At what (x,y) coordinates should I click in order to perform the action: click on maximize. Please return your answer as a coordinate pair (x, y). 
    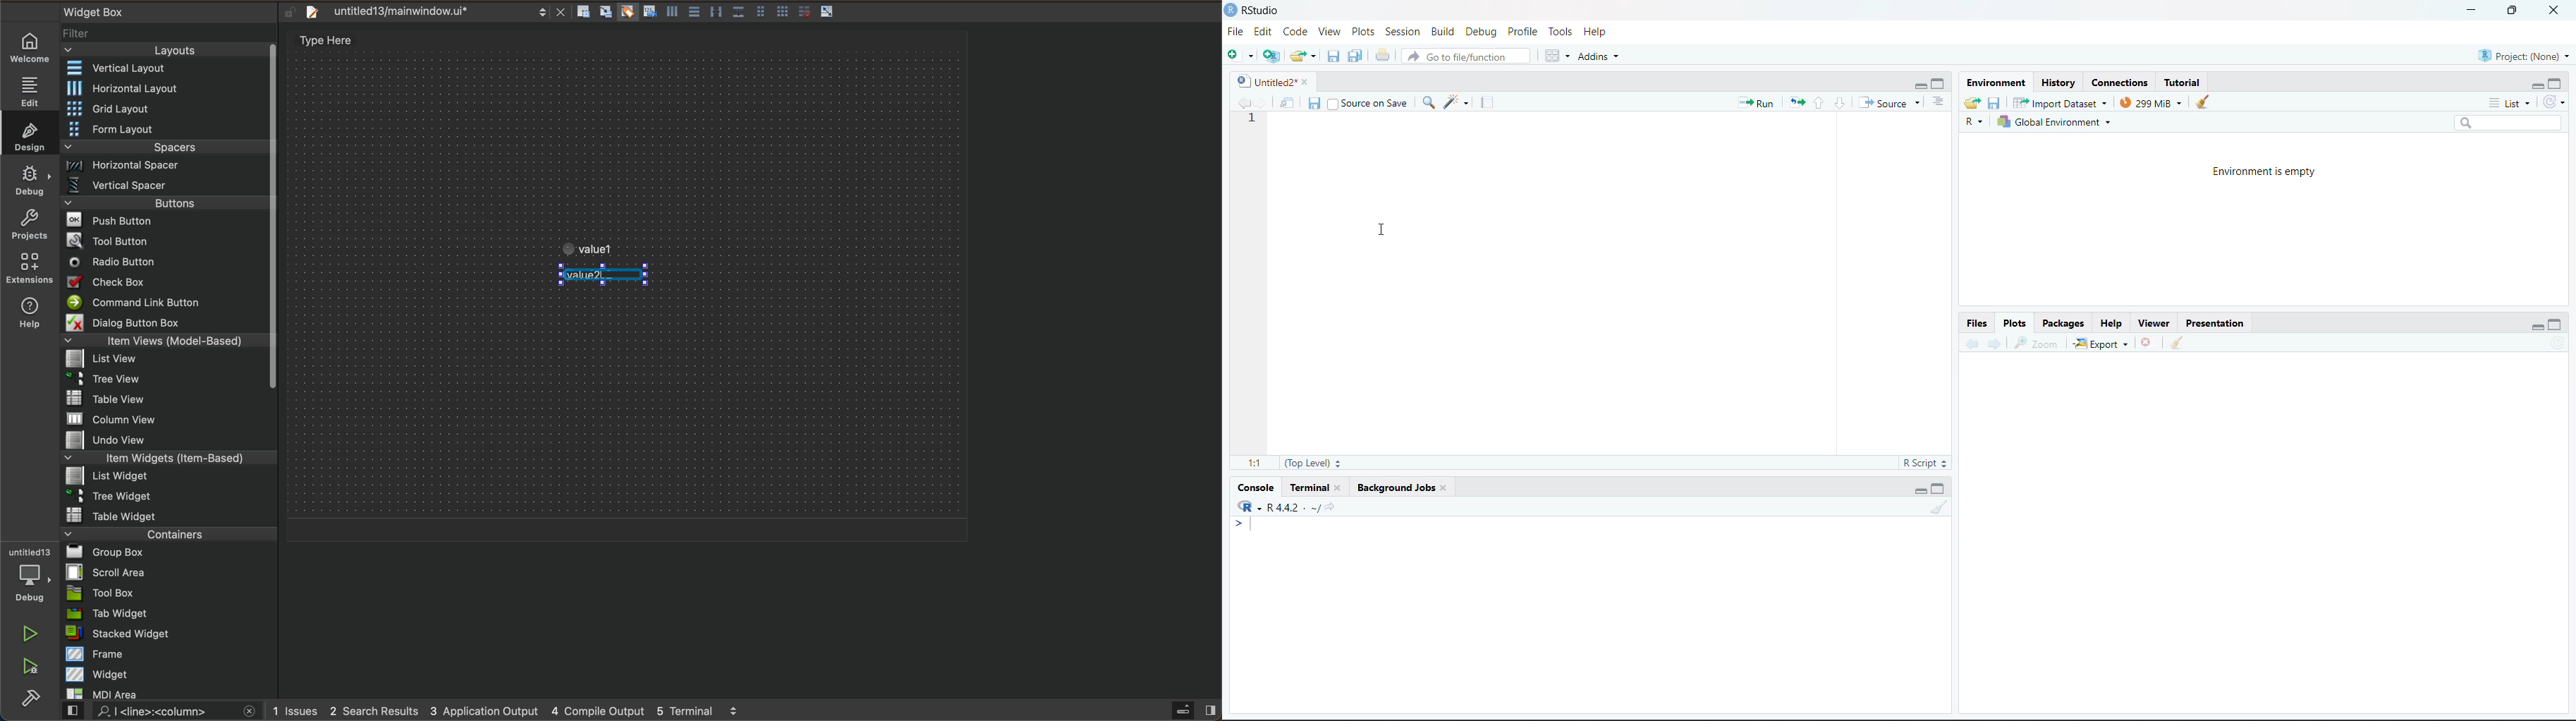
    Looking at the image, I should click on (2557, 325).